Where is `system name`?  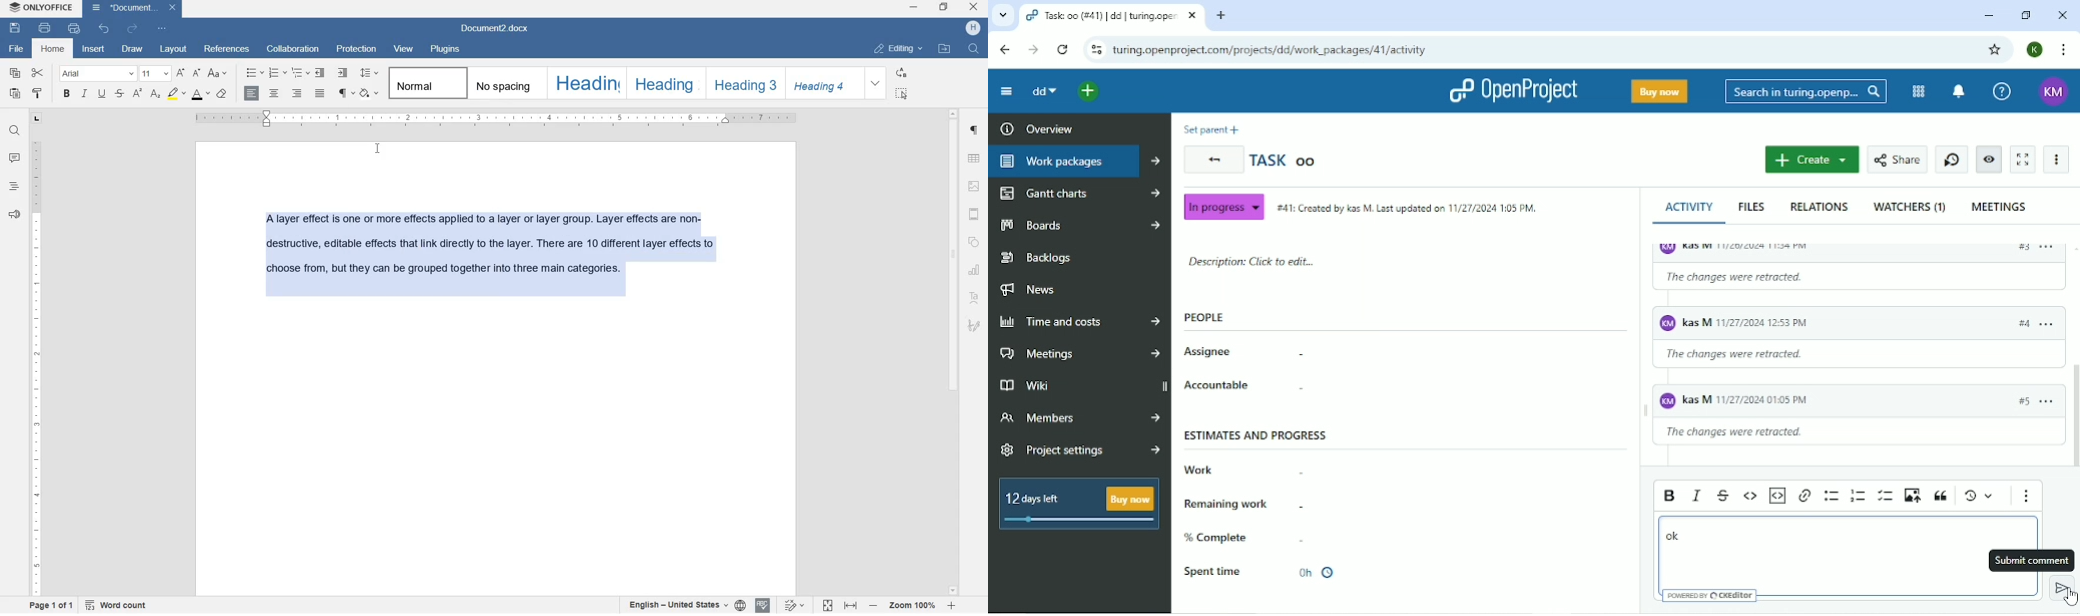 system name is located at coordinates (40, 8).